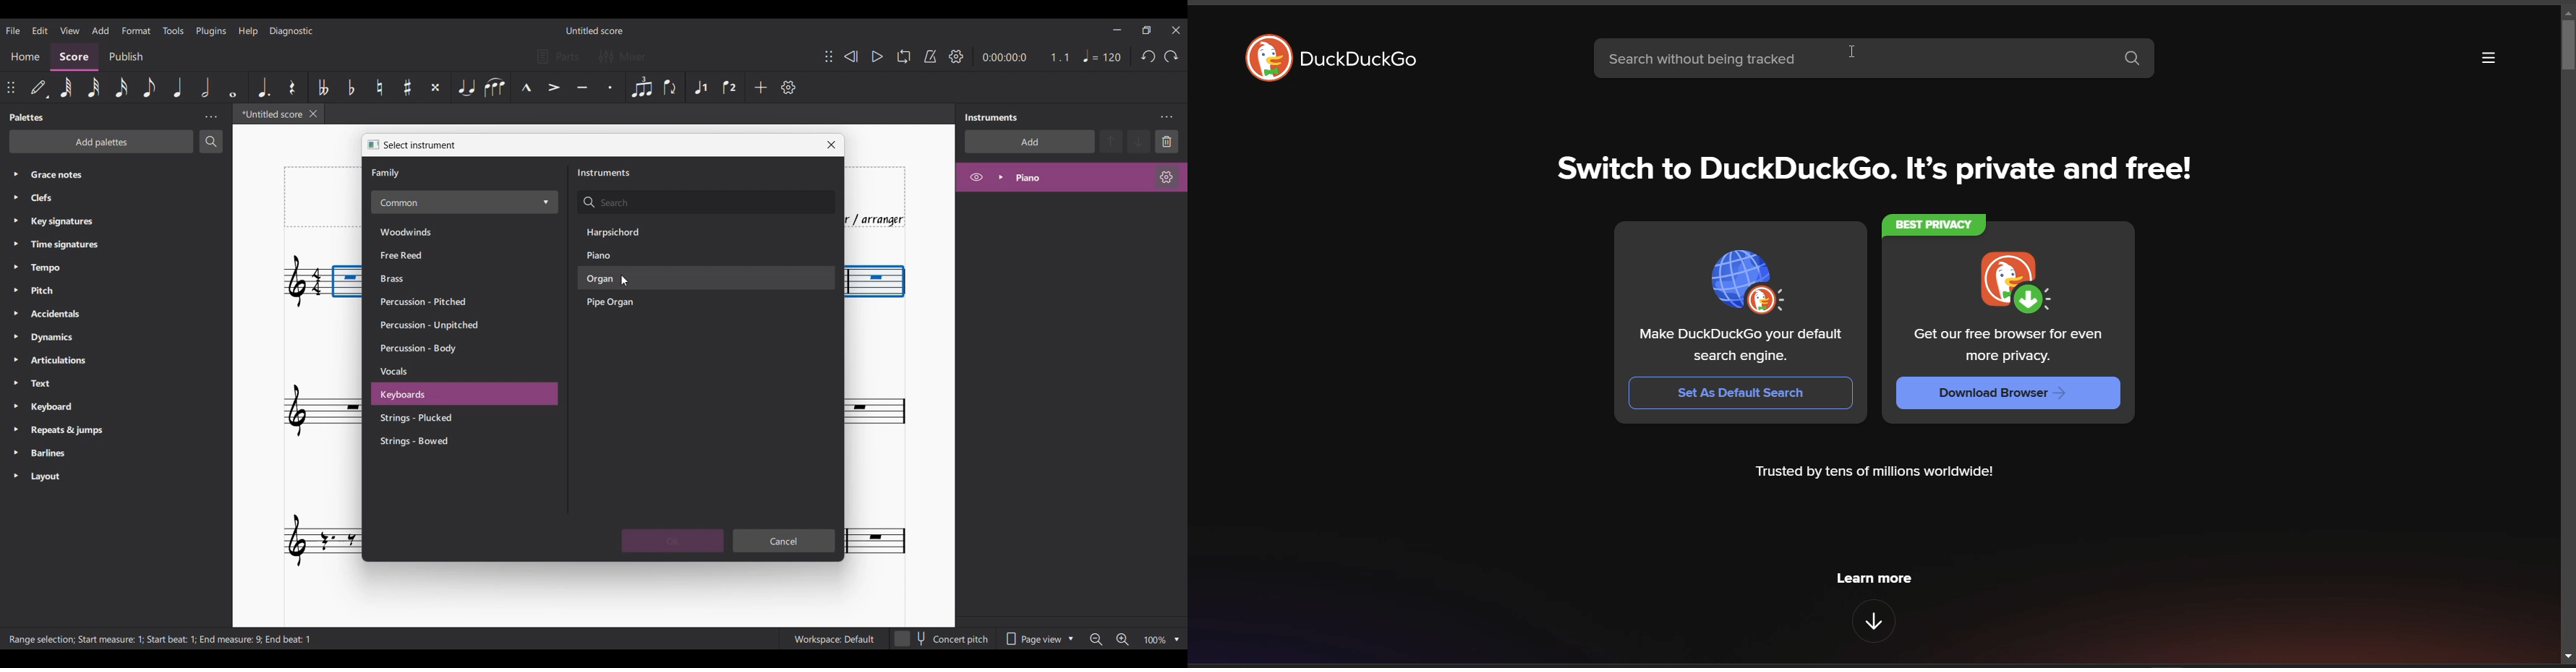  Describe the element at coordinates (76, 244) in the screenshot. I see `Time signatures` at that location.